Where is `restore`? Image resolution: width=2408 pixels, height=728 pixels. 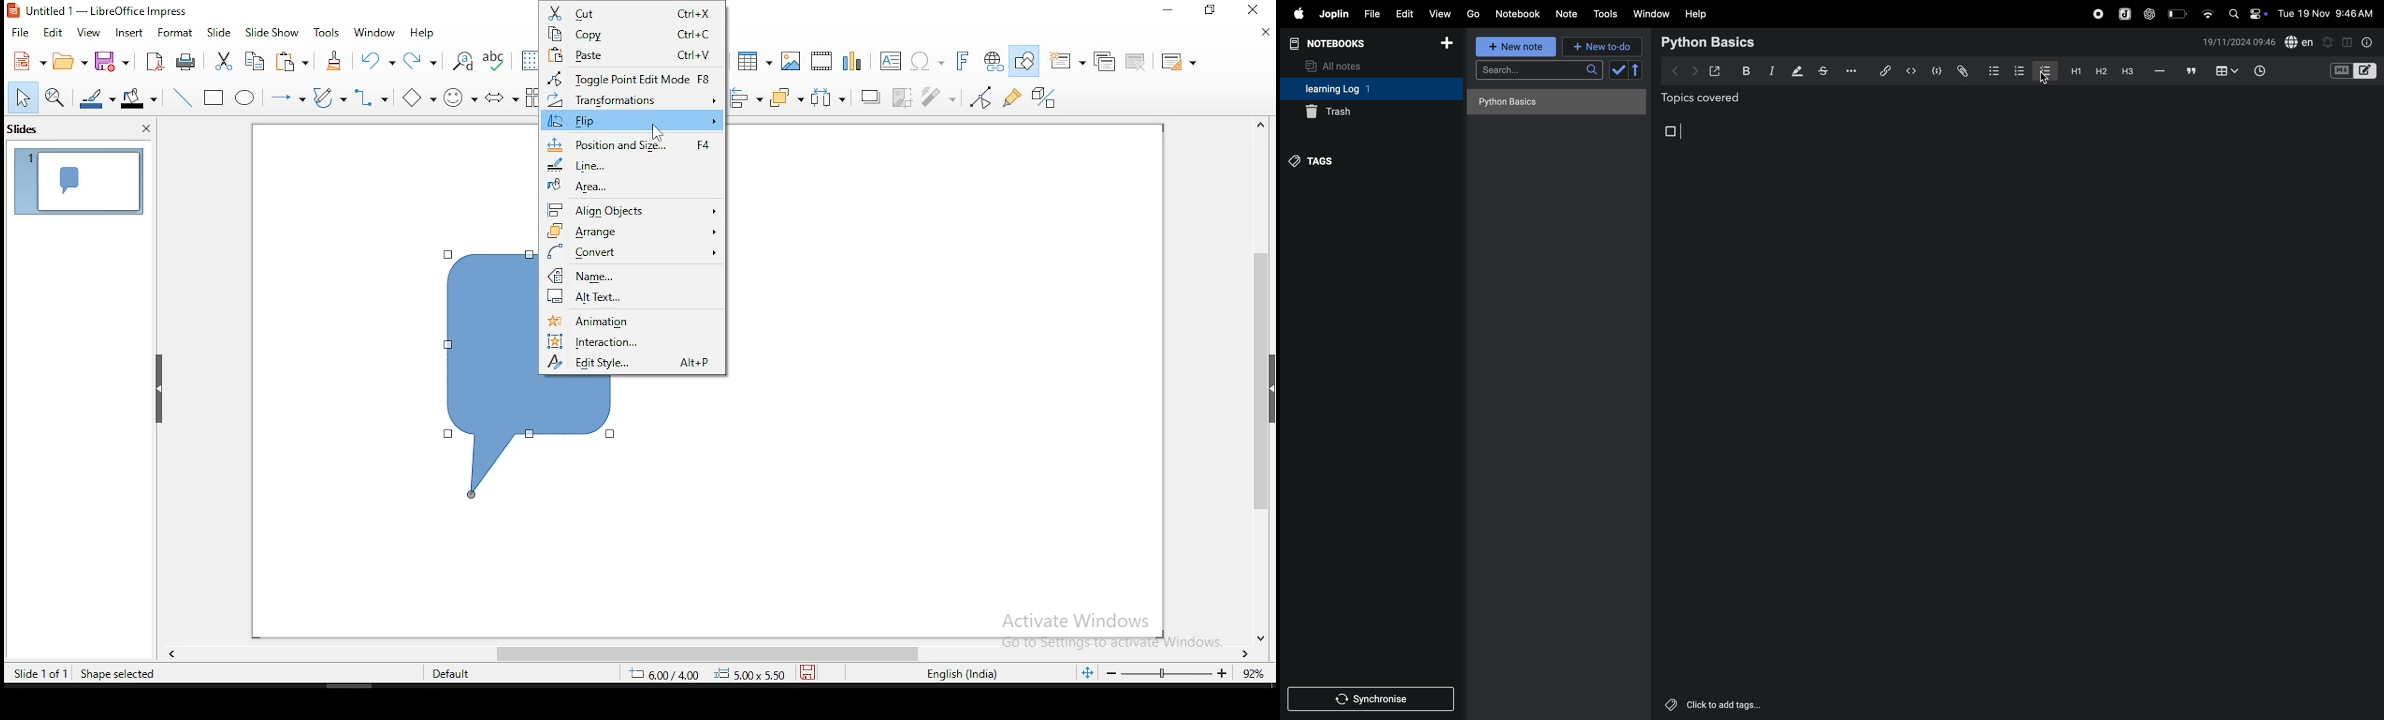
restore is located at coordinates (1169, 11).